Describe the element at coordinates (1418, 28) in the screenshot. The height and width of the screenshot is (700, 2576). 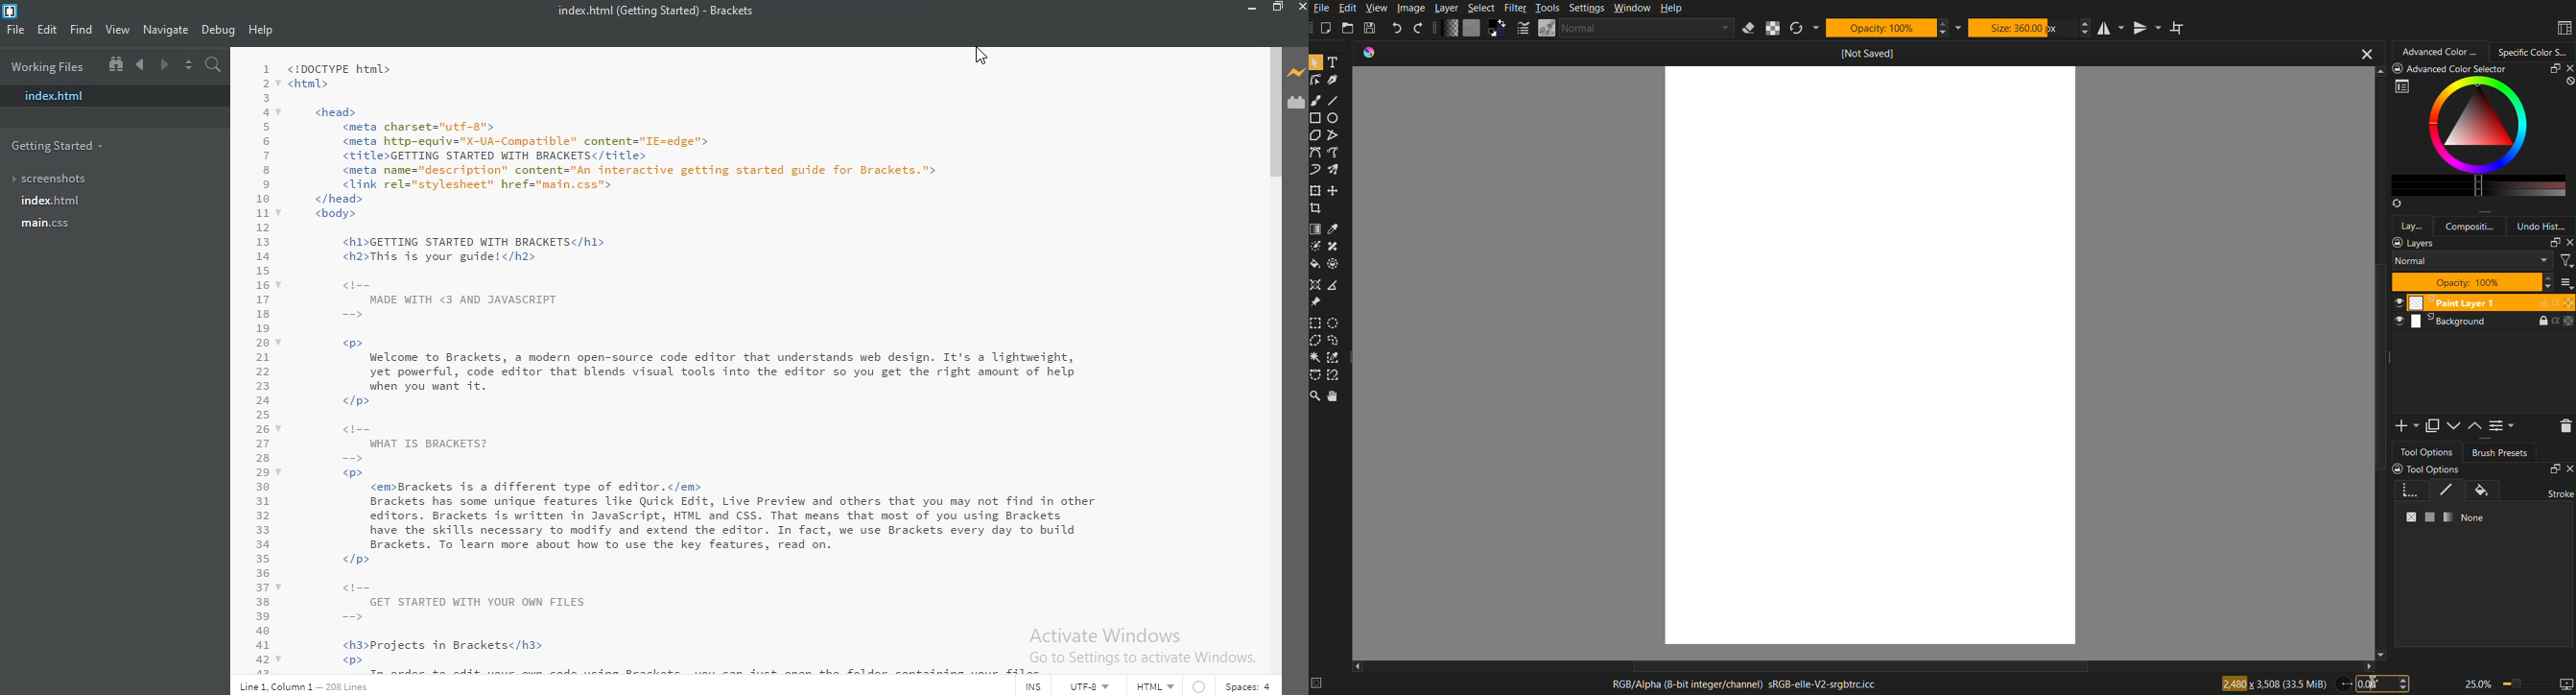
I see `Redo` at that location.